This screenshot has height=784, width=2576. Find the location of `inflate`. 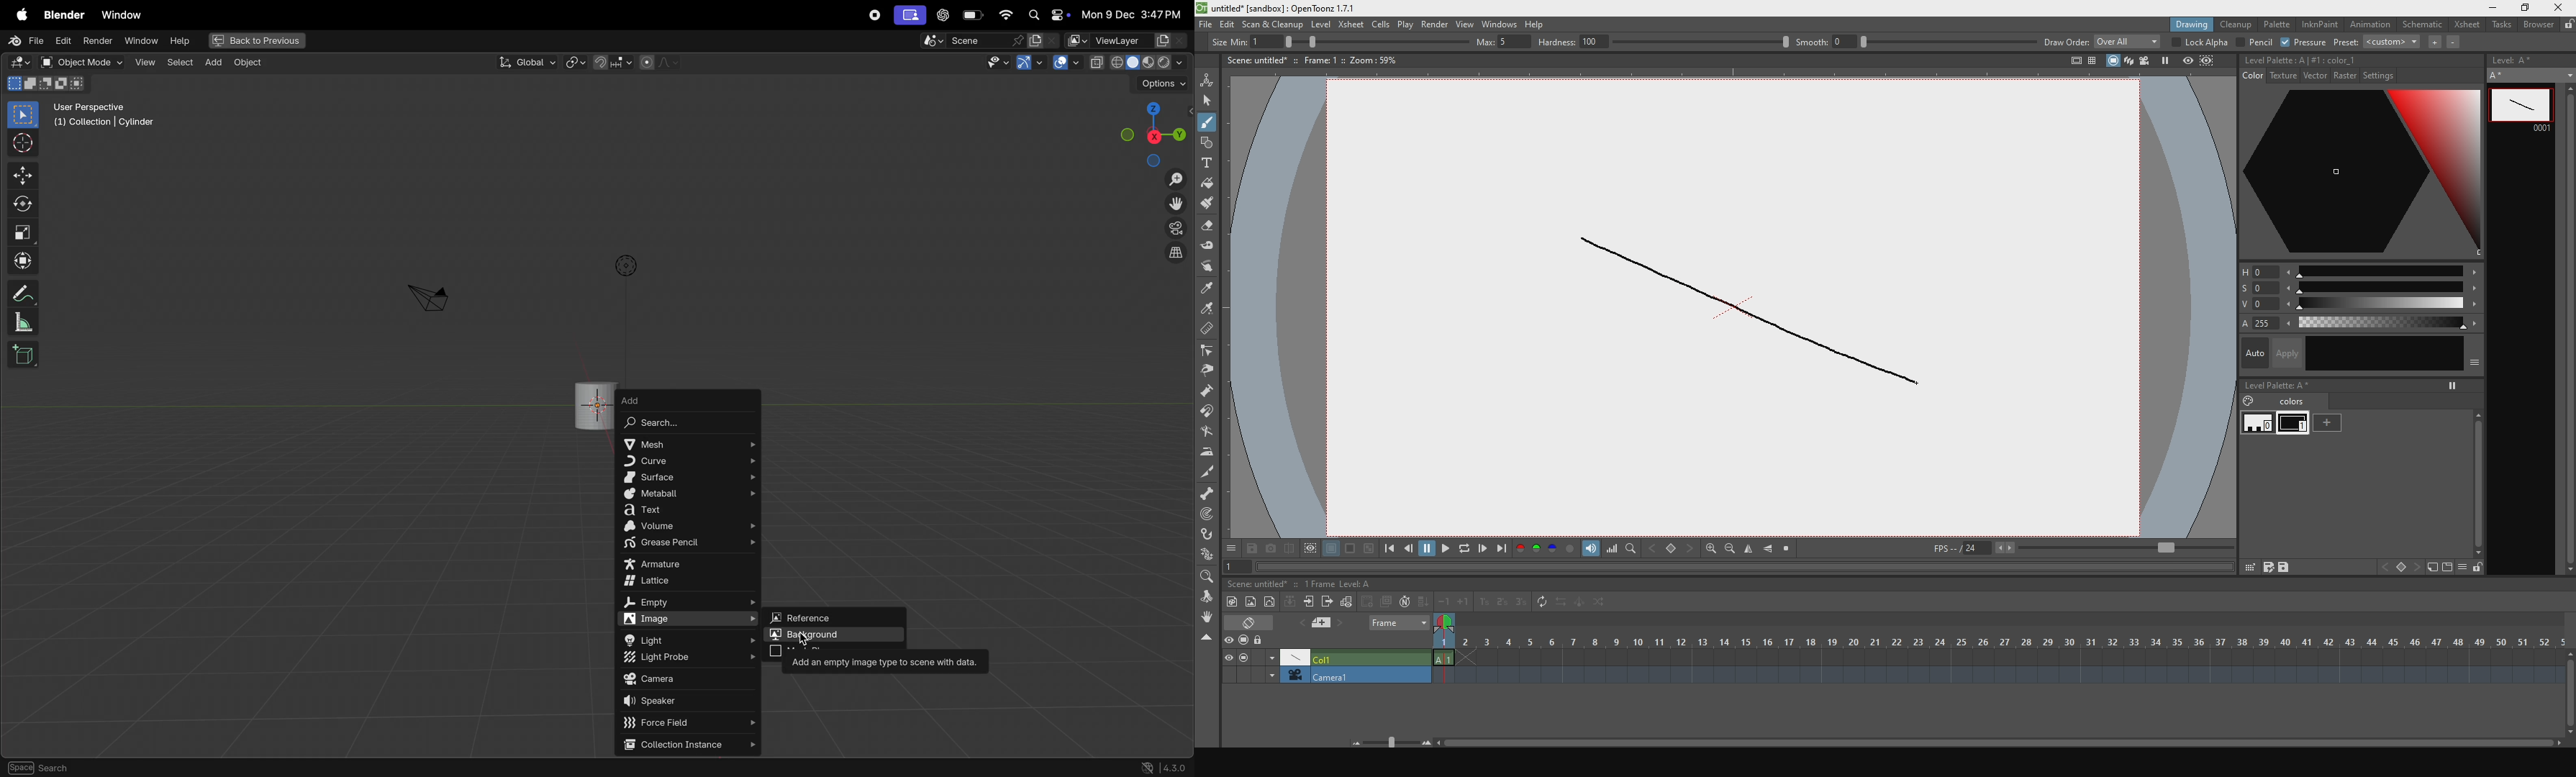

inflate is located at coordinates (1208, 390).